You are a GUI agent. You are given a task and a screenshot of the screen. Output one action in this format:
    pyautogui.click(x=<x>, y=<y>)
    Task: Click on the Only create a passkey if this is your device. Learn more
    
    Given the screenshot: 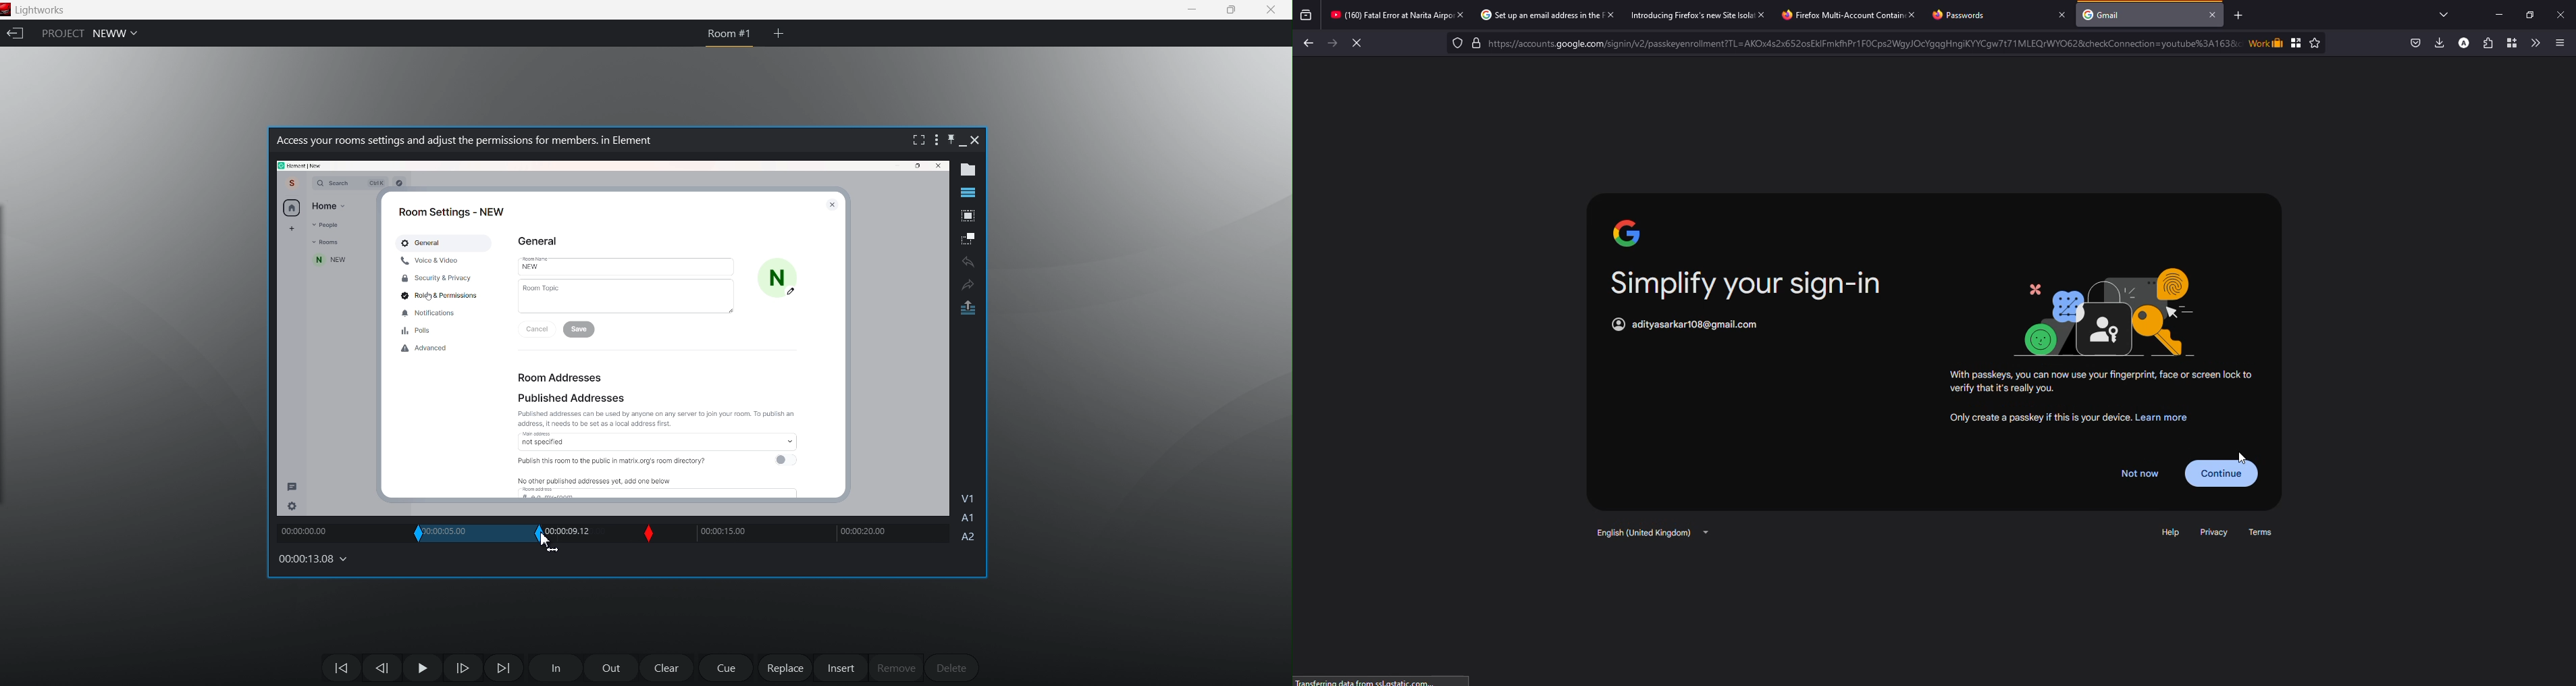 What is the action you would take?
    pyautogui.click(x=2073, y=420)
    